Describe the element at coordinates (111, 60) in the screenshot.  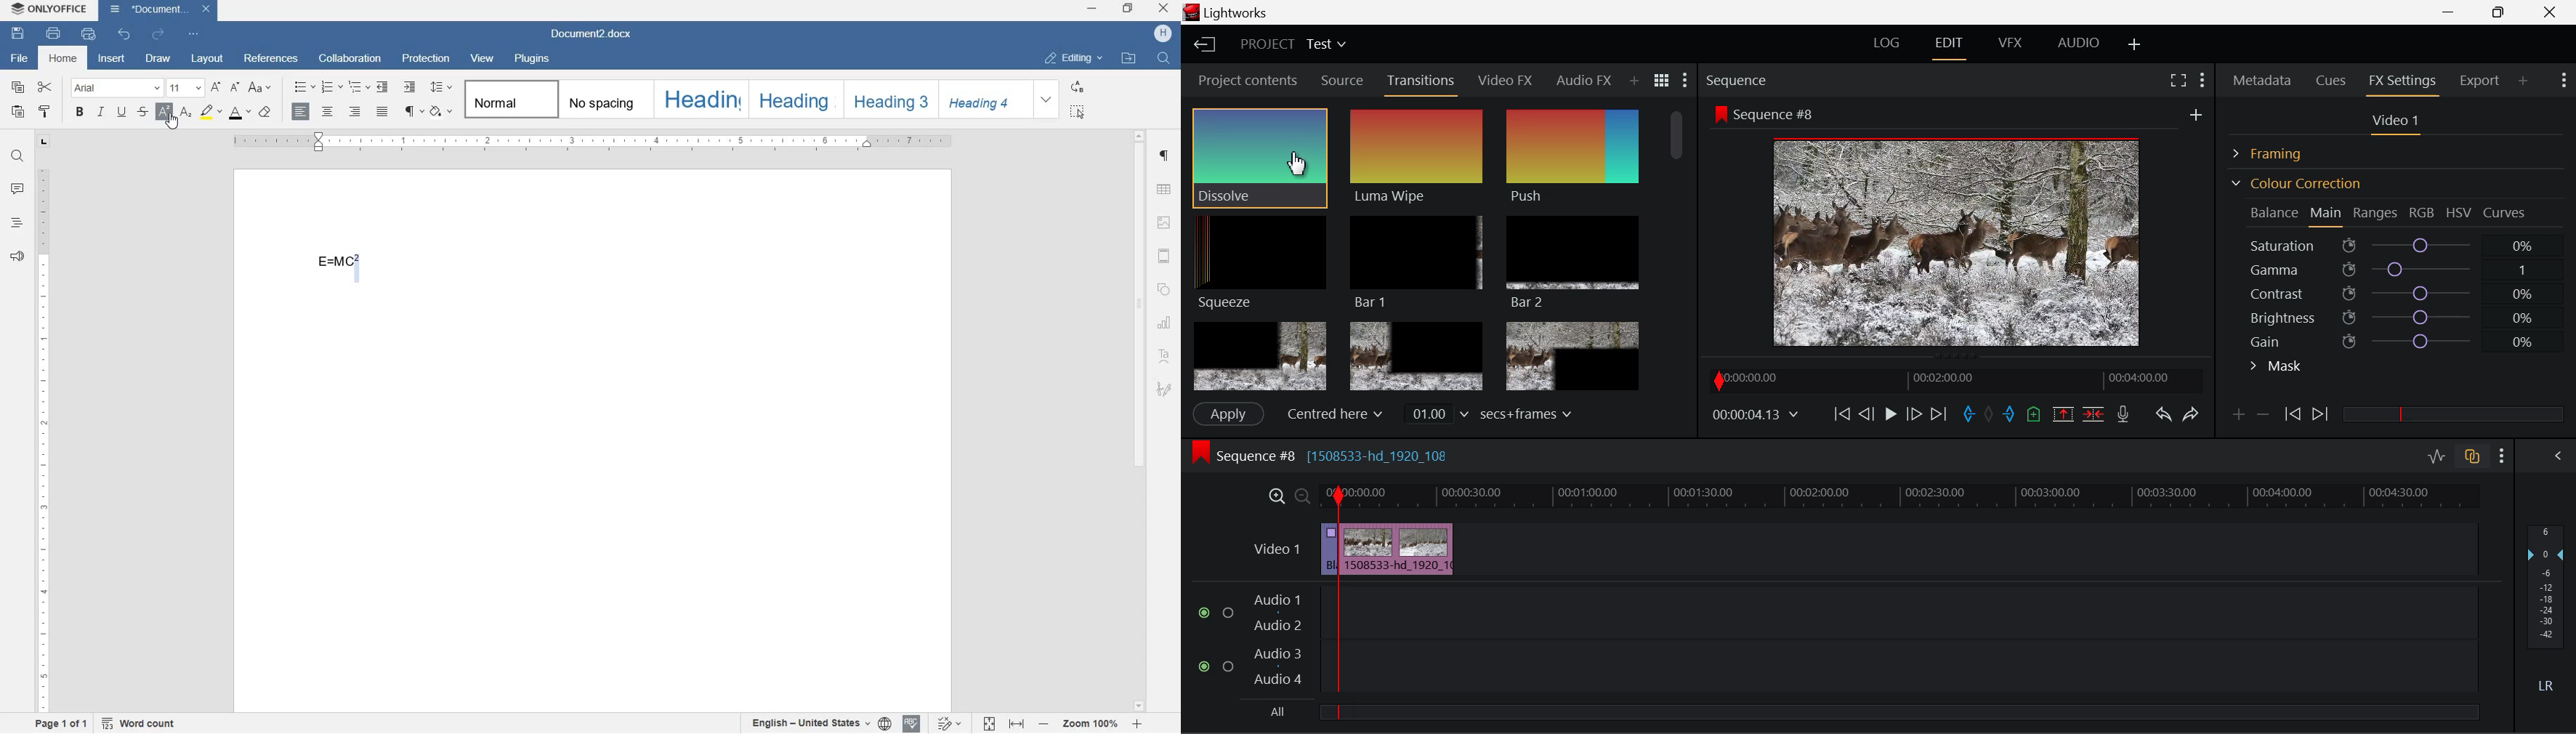
I see `insert ` at that location.